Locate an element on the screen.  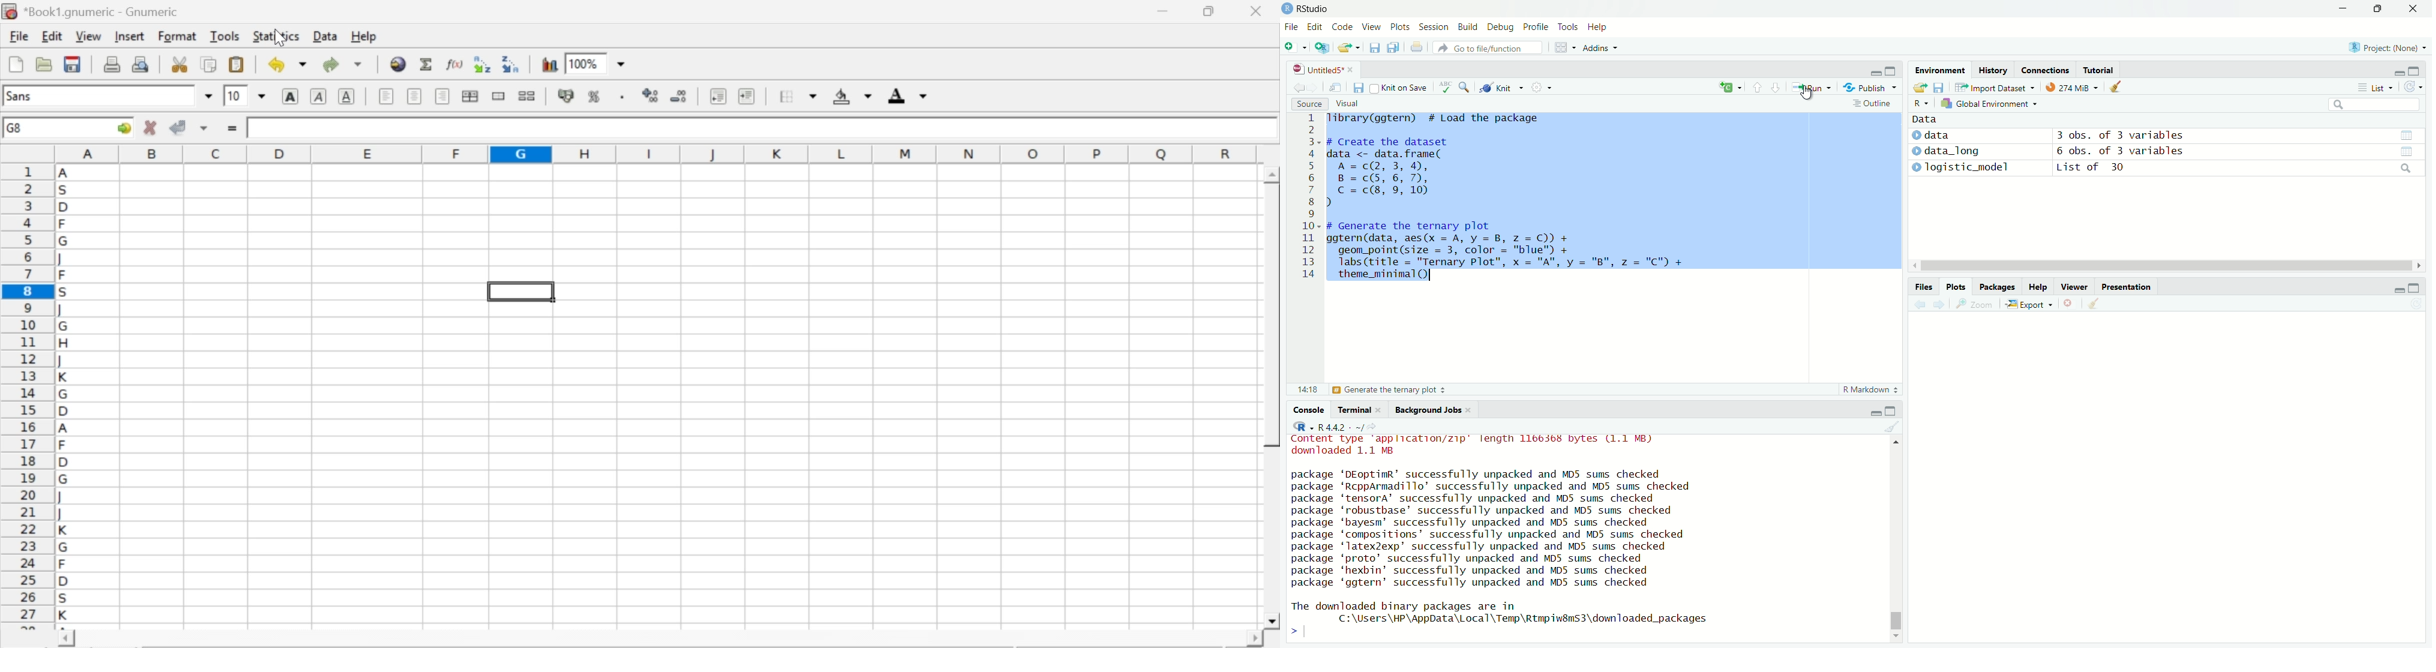
maximise is located at coordinates (1893, 70).